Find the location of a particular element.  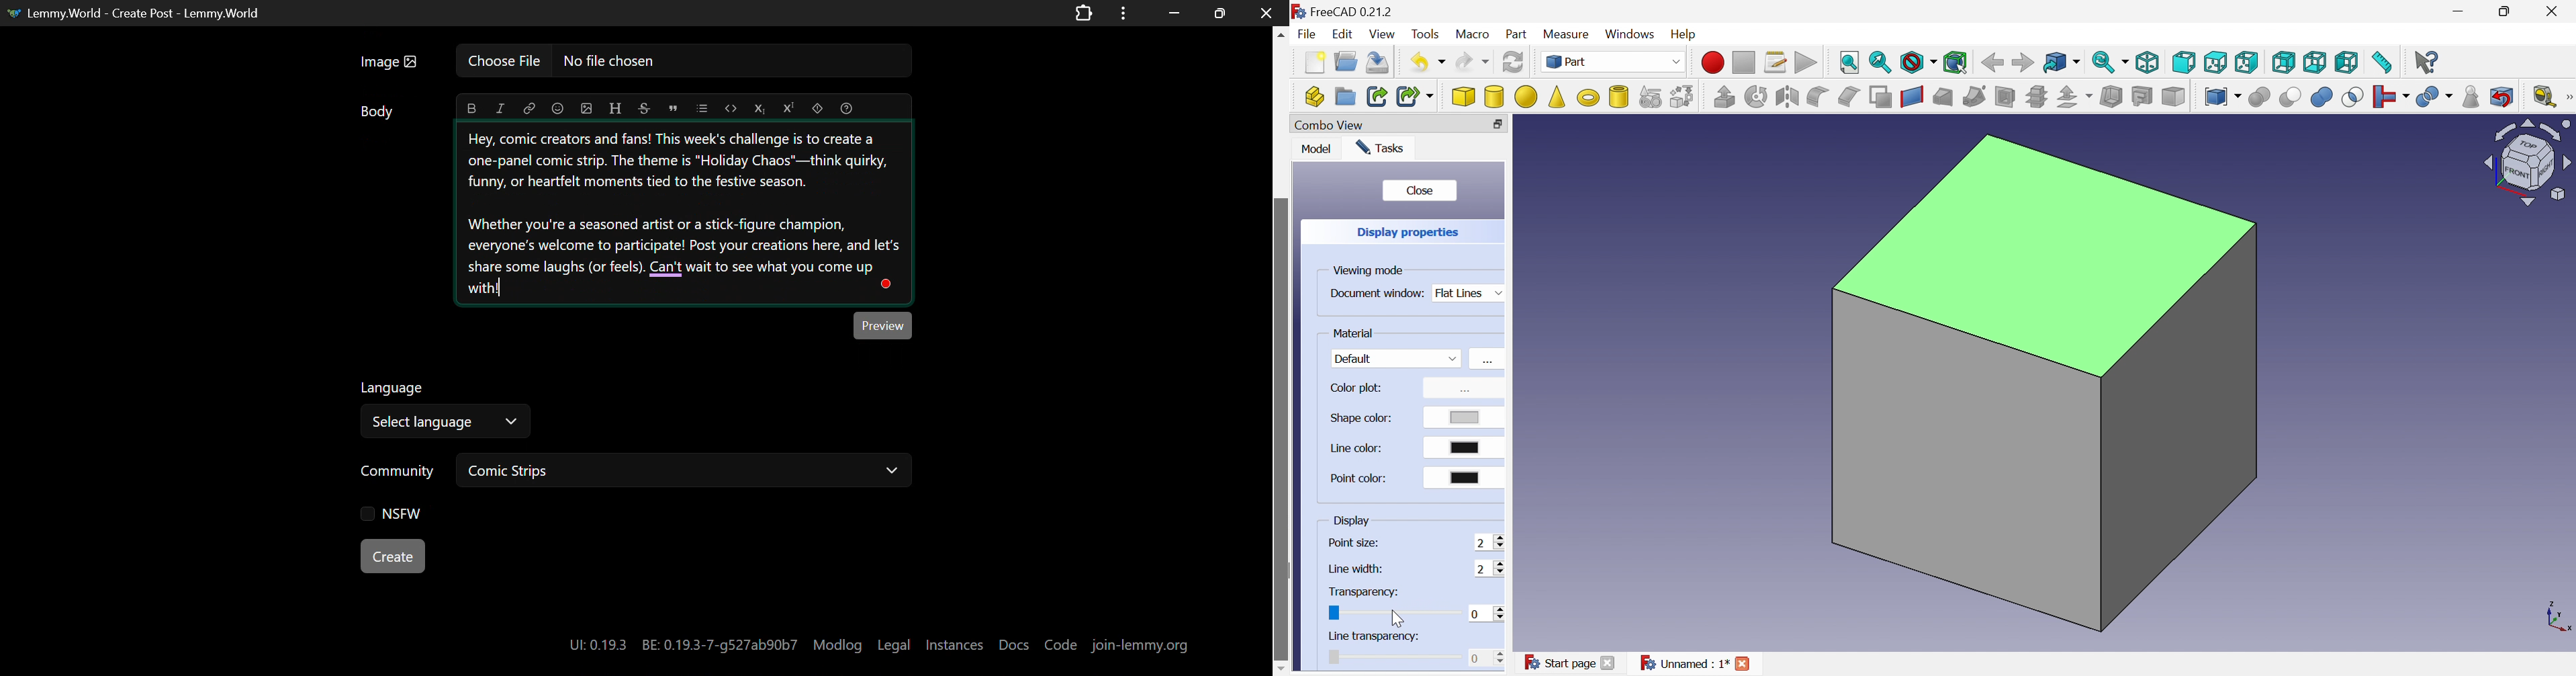

Minimize Window is located at coordinates (1221, 13).